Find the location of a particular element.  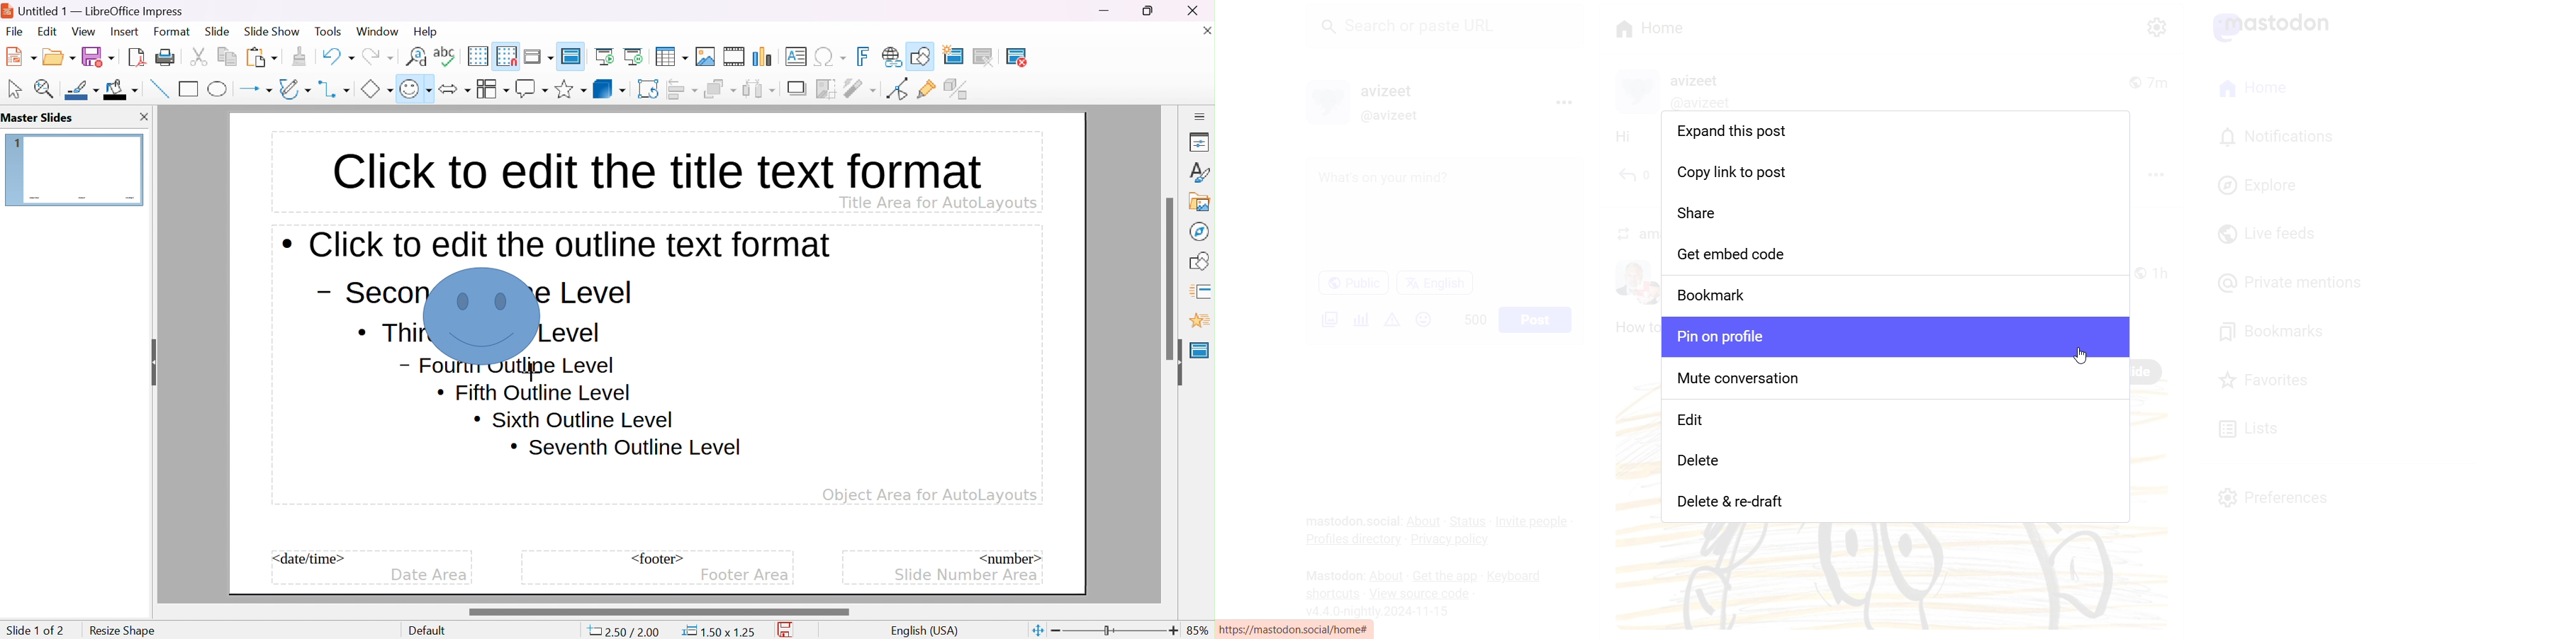

Copy Link to Post is located at coordinates (1896, 171).